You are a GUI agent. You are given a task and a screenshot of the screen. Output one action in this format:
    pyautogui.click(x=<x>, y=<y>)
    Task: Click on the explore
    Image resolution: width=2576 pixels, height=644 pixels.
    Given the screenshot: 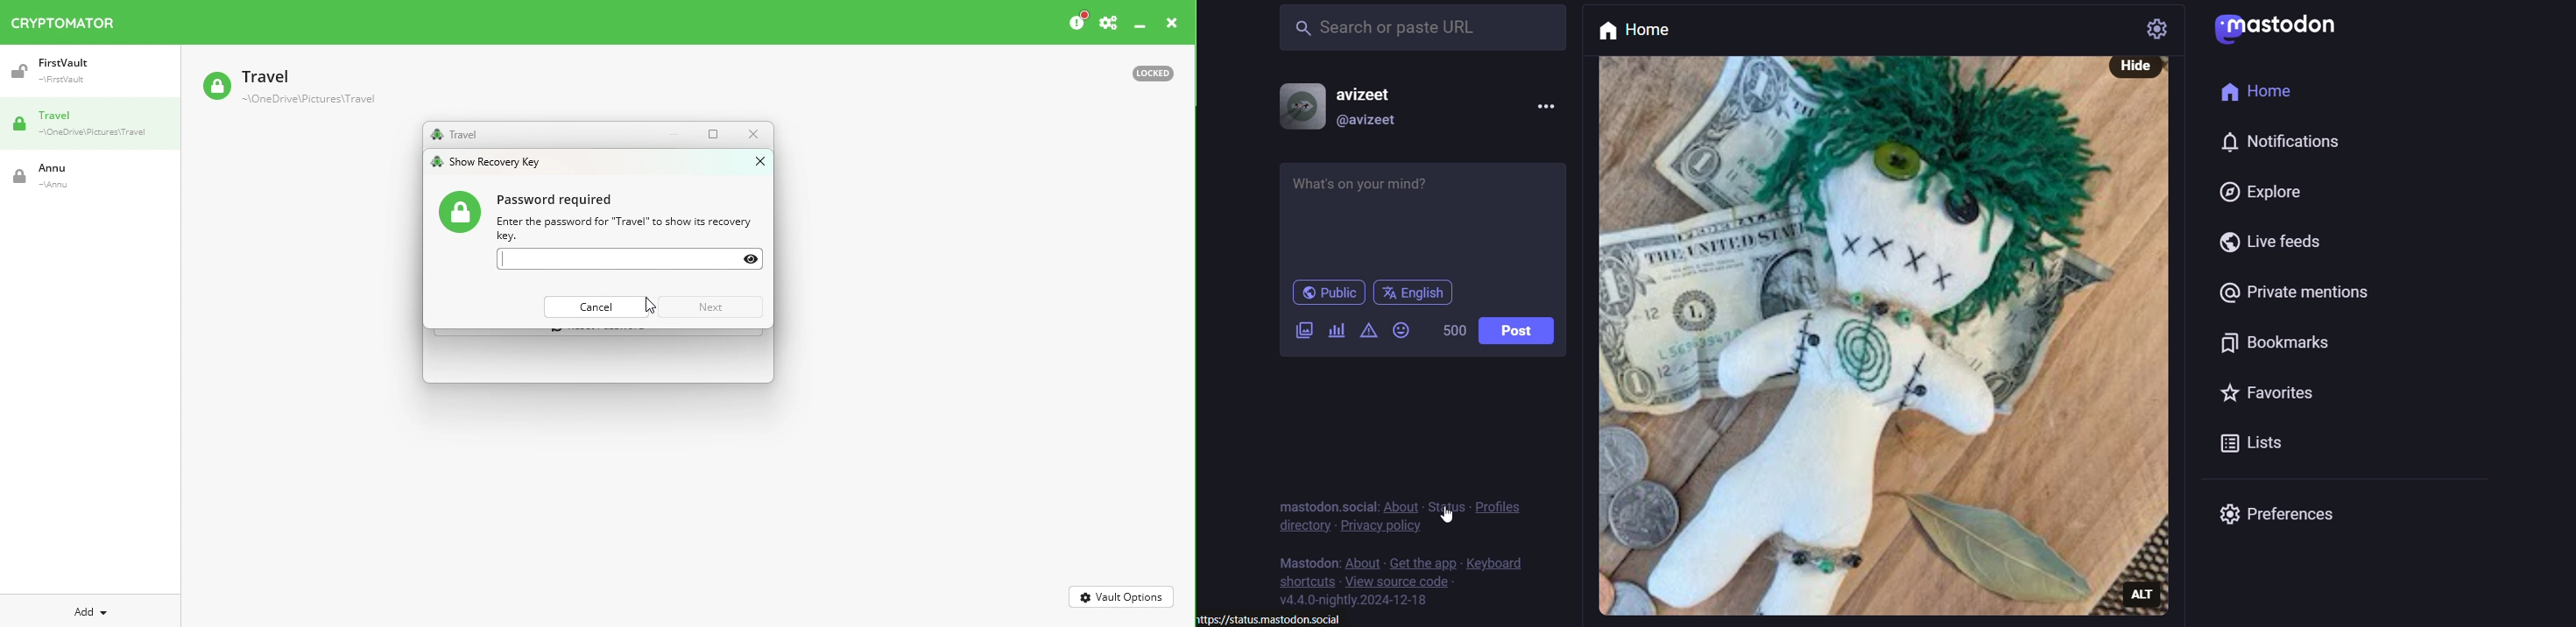 What is the action you would take?
    pyautogui.click(x=2262, y=193)
    